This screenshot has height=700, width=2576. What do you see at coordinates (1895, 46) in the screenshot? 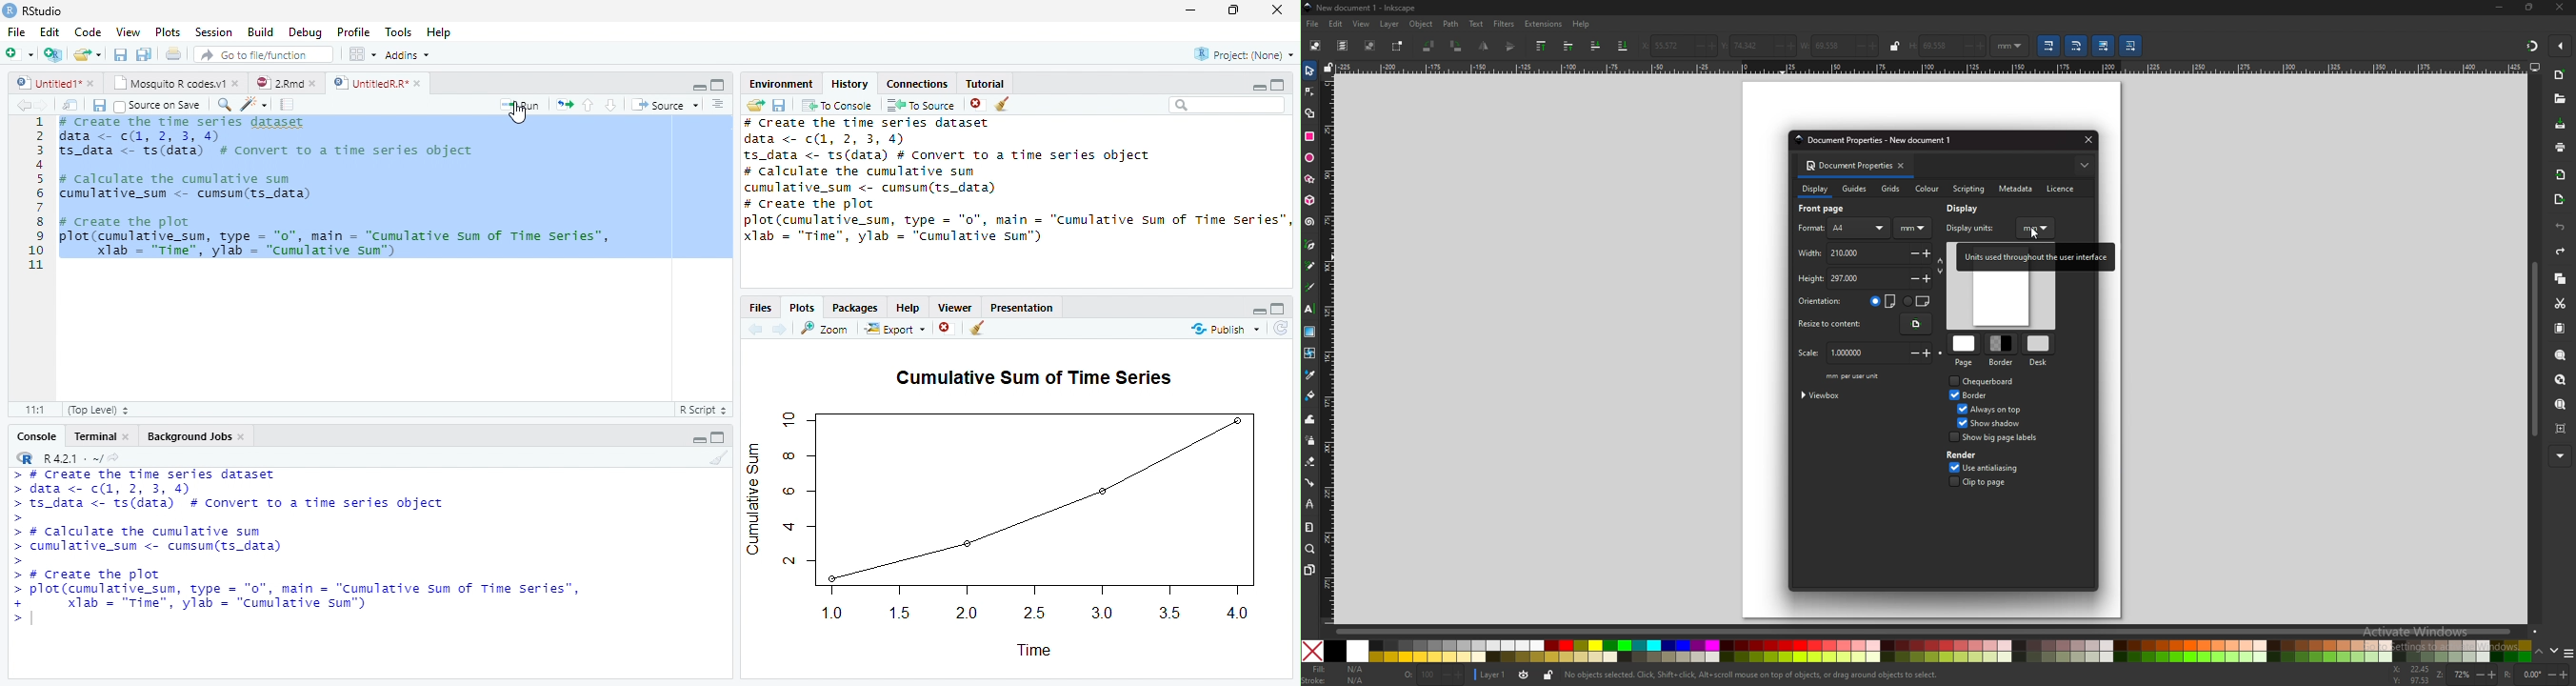
I see `lock` at bounding box center [1895, 46].